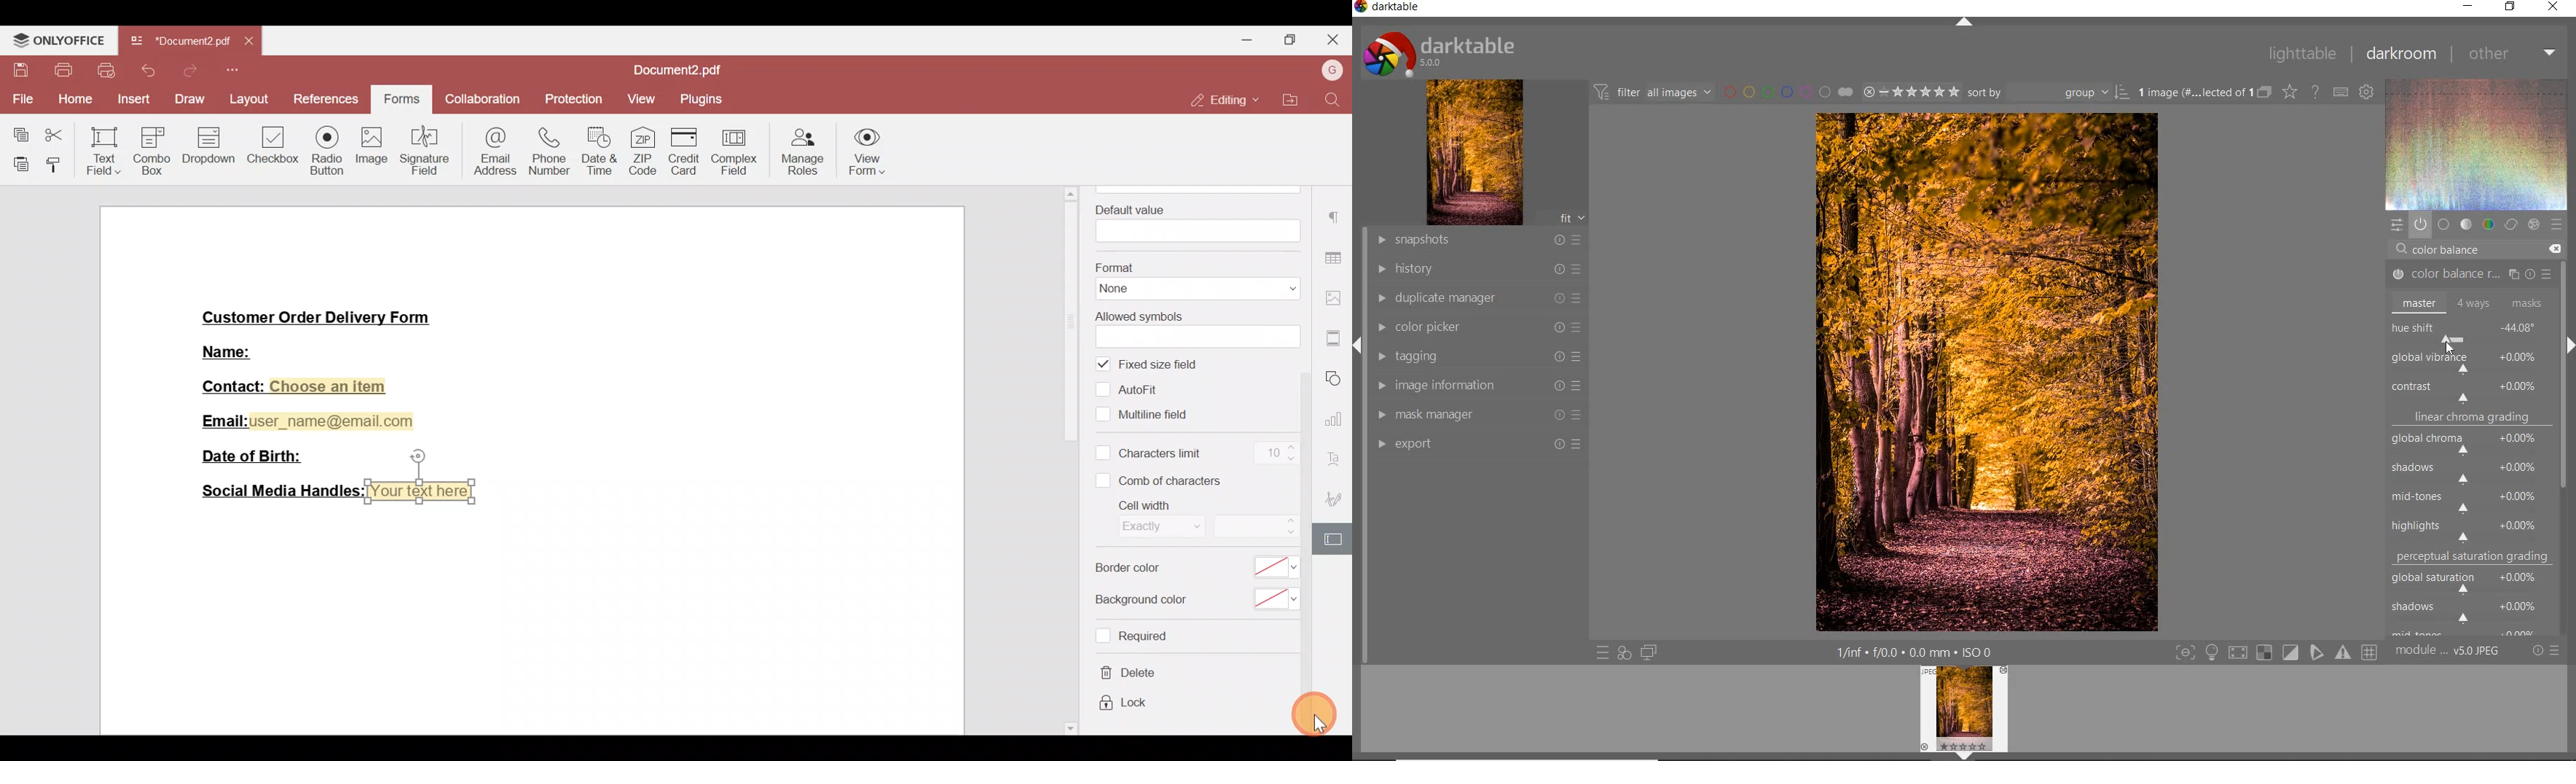 This screenshot has width=2576, height=784. What do you see at coordinates (1295, 39) in the screenshot?
I see `Maximize` at bounding box center [1295, 39].